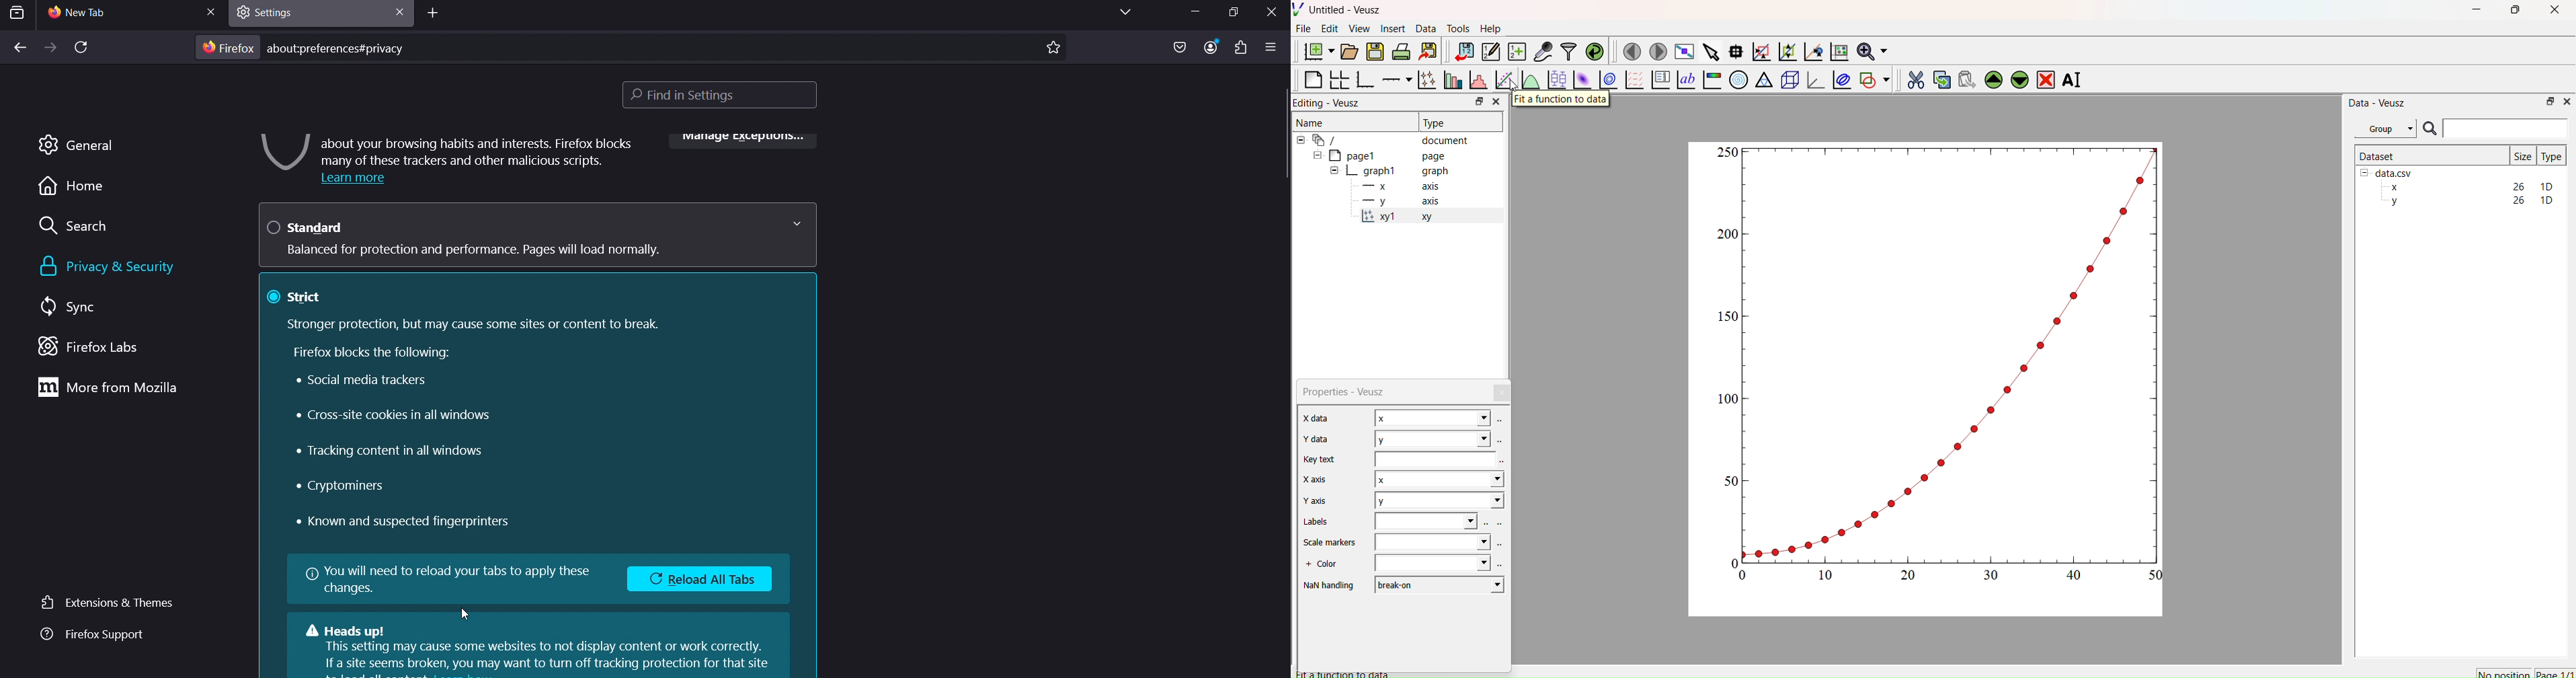 The width and height of the screenshot is (2576, 700). What do you see at coordinates (1401, 50) in the screenshot?
I see `Print the document` at bounding box center [1401, 50].